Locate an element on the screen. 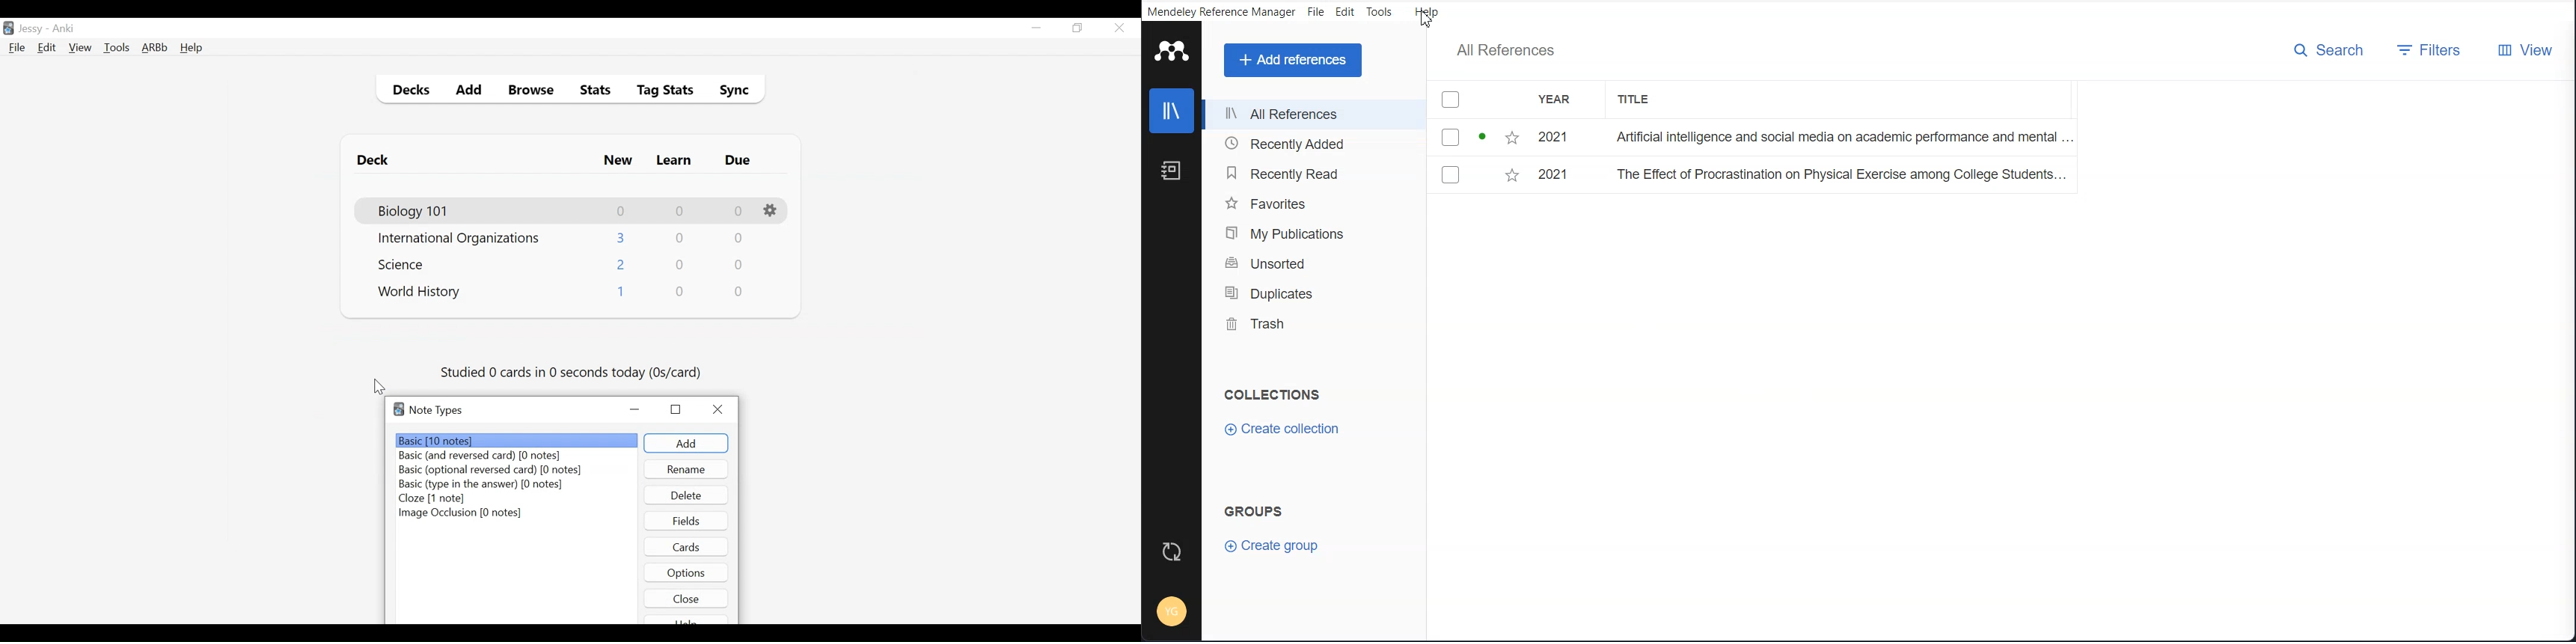 The image size is (2576, 644). Fields is located at coordinates (687, 520).